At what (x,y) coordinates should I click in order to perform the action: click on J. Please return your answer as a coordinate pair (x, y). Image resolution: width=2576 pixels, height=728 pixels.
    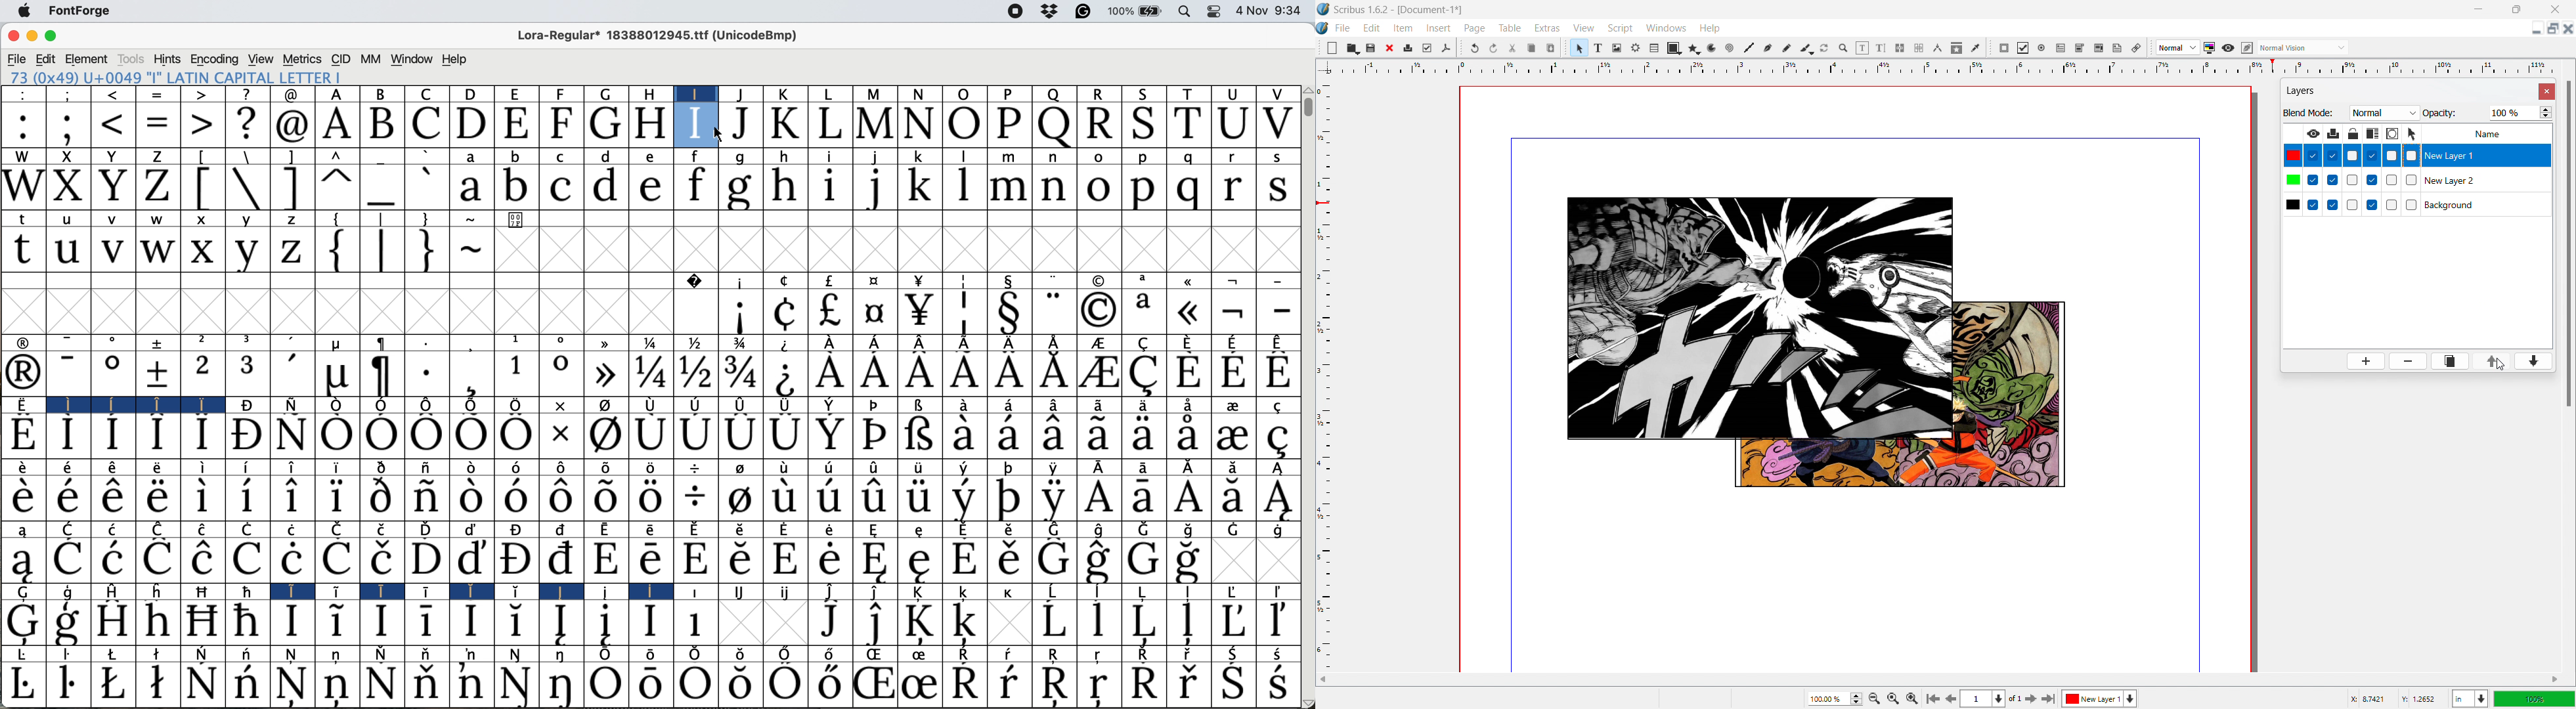
    Looking at the image, I should click on (744, 126).